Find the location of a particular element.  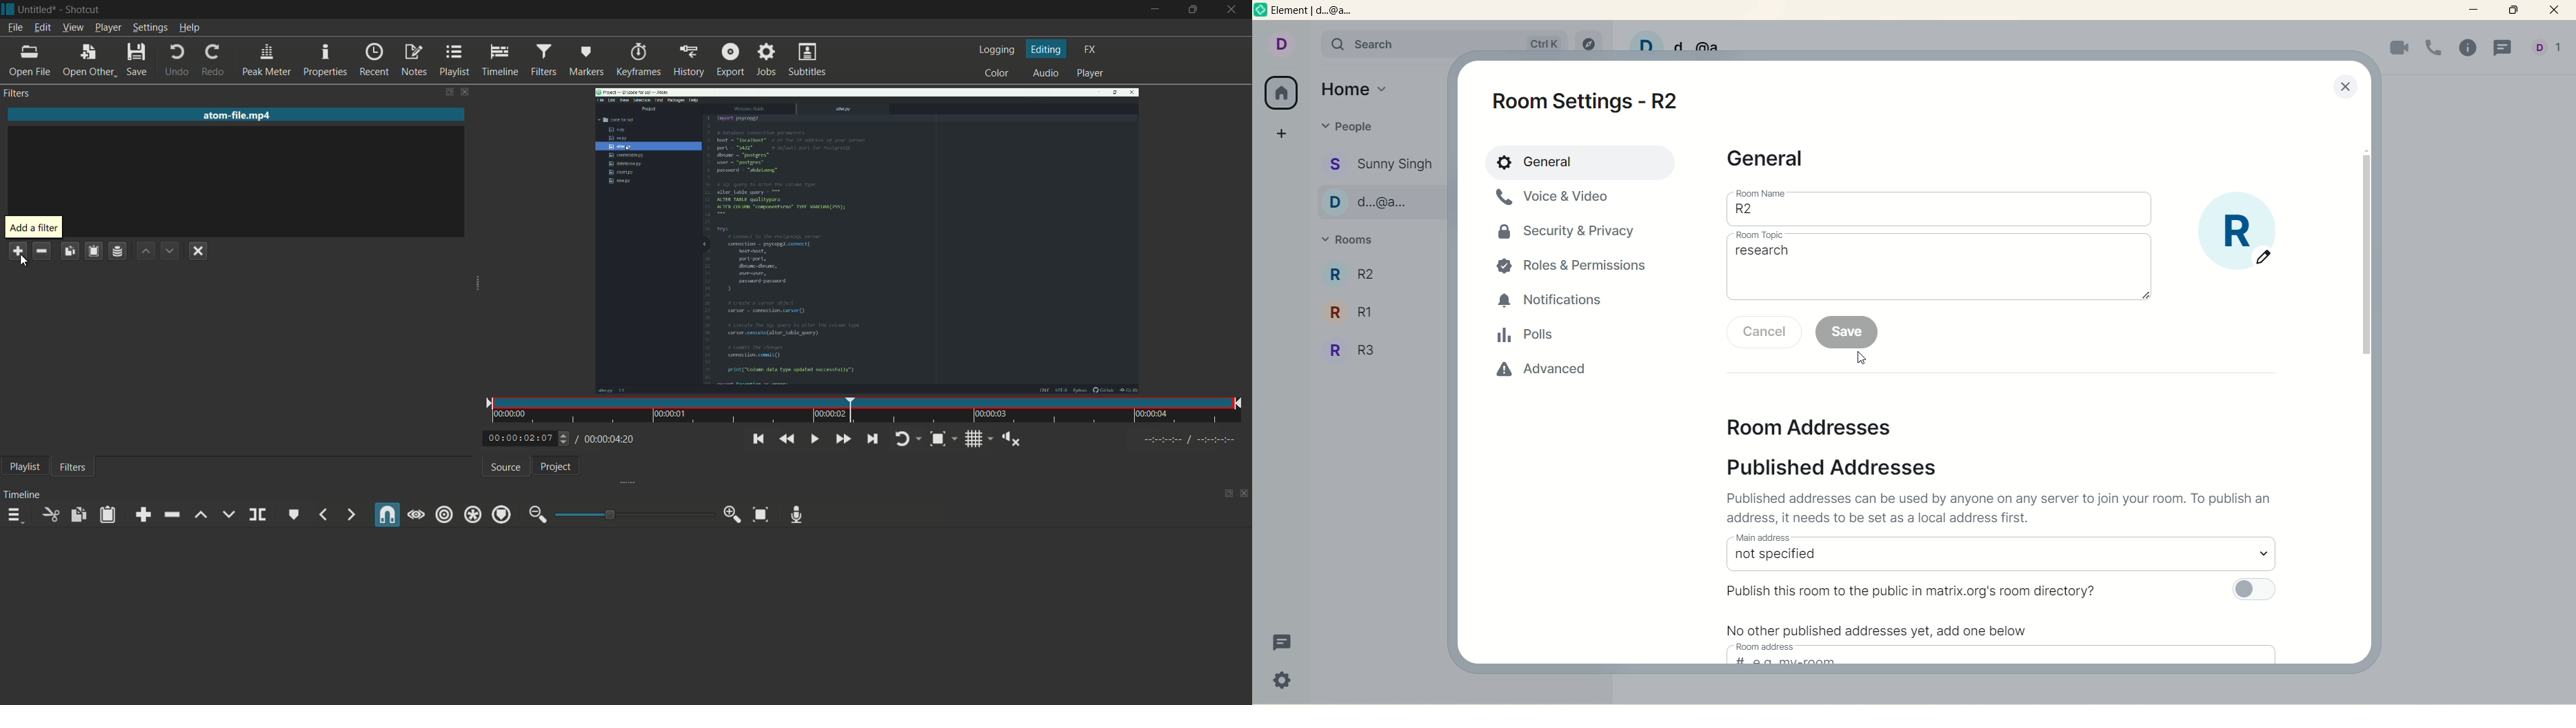

change layout is located at coordinates (448, 93).